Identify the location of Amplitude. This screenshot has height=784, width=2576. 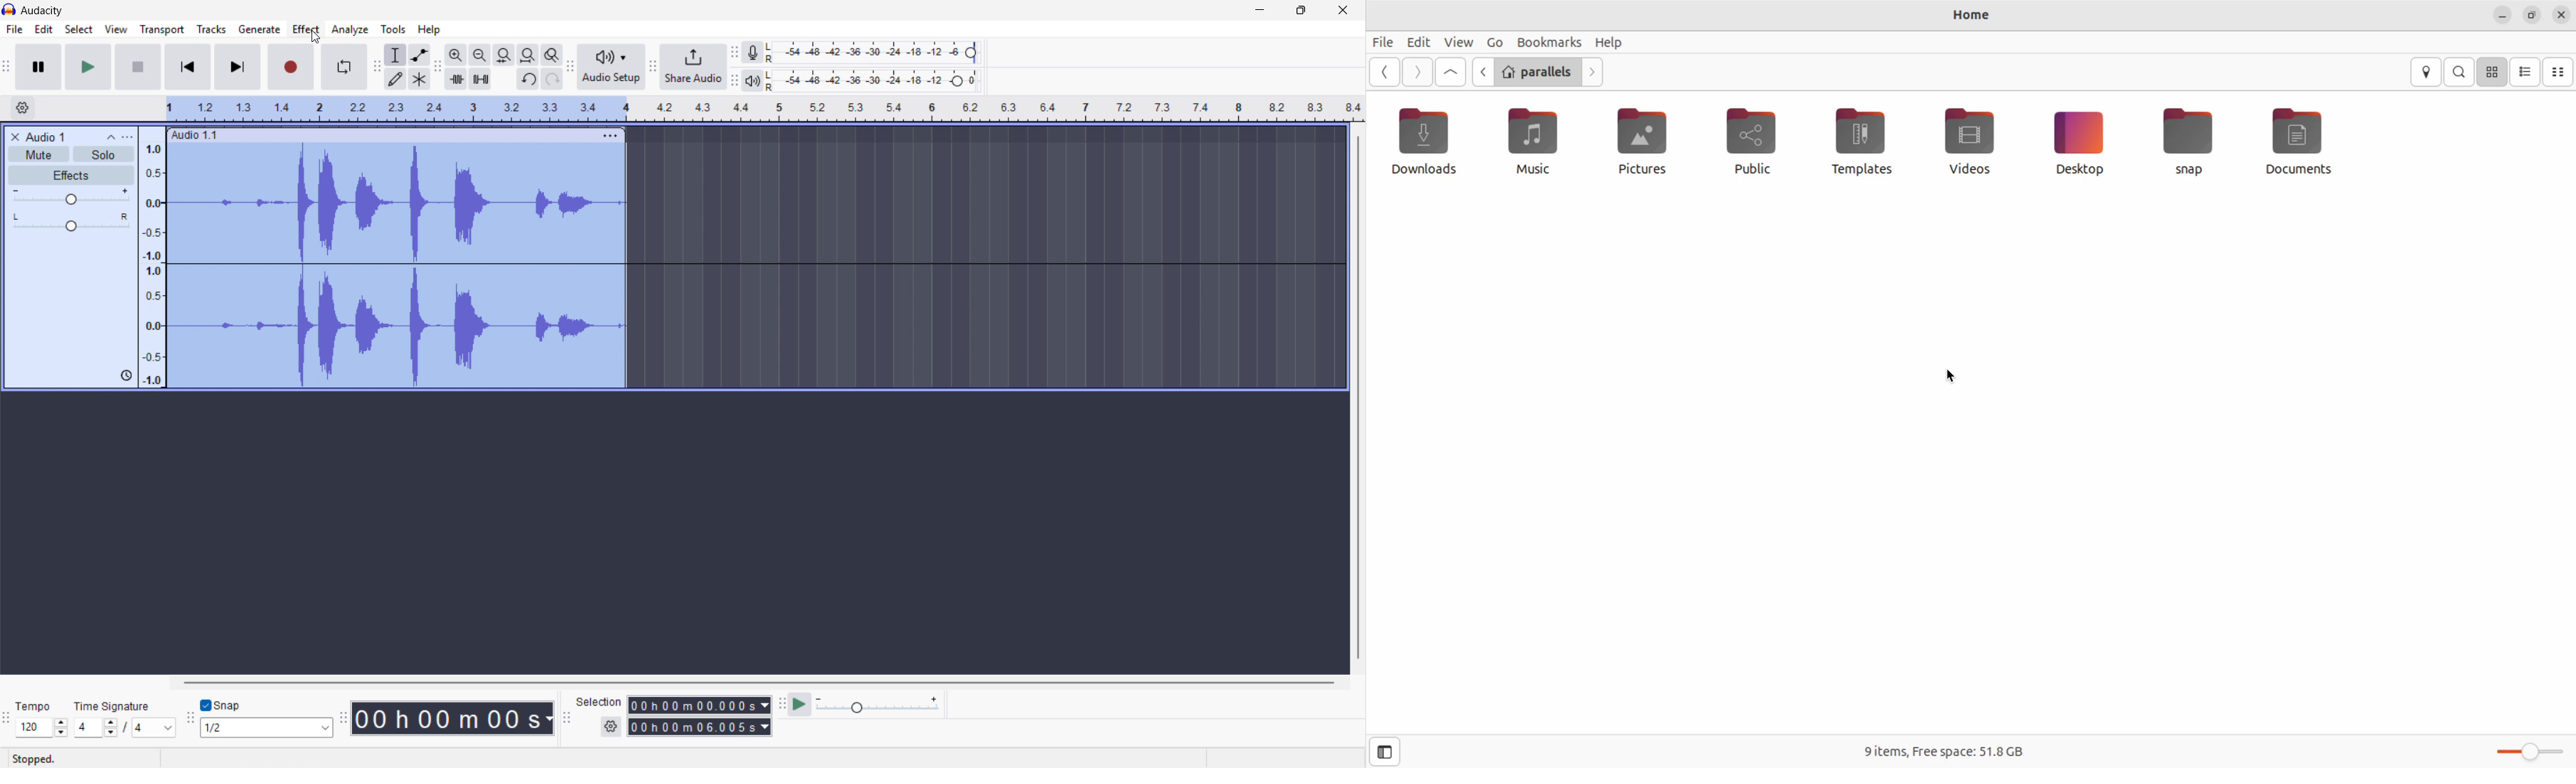
(151, 257).